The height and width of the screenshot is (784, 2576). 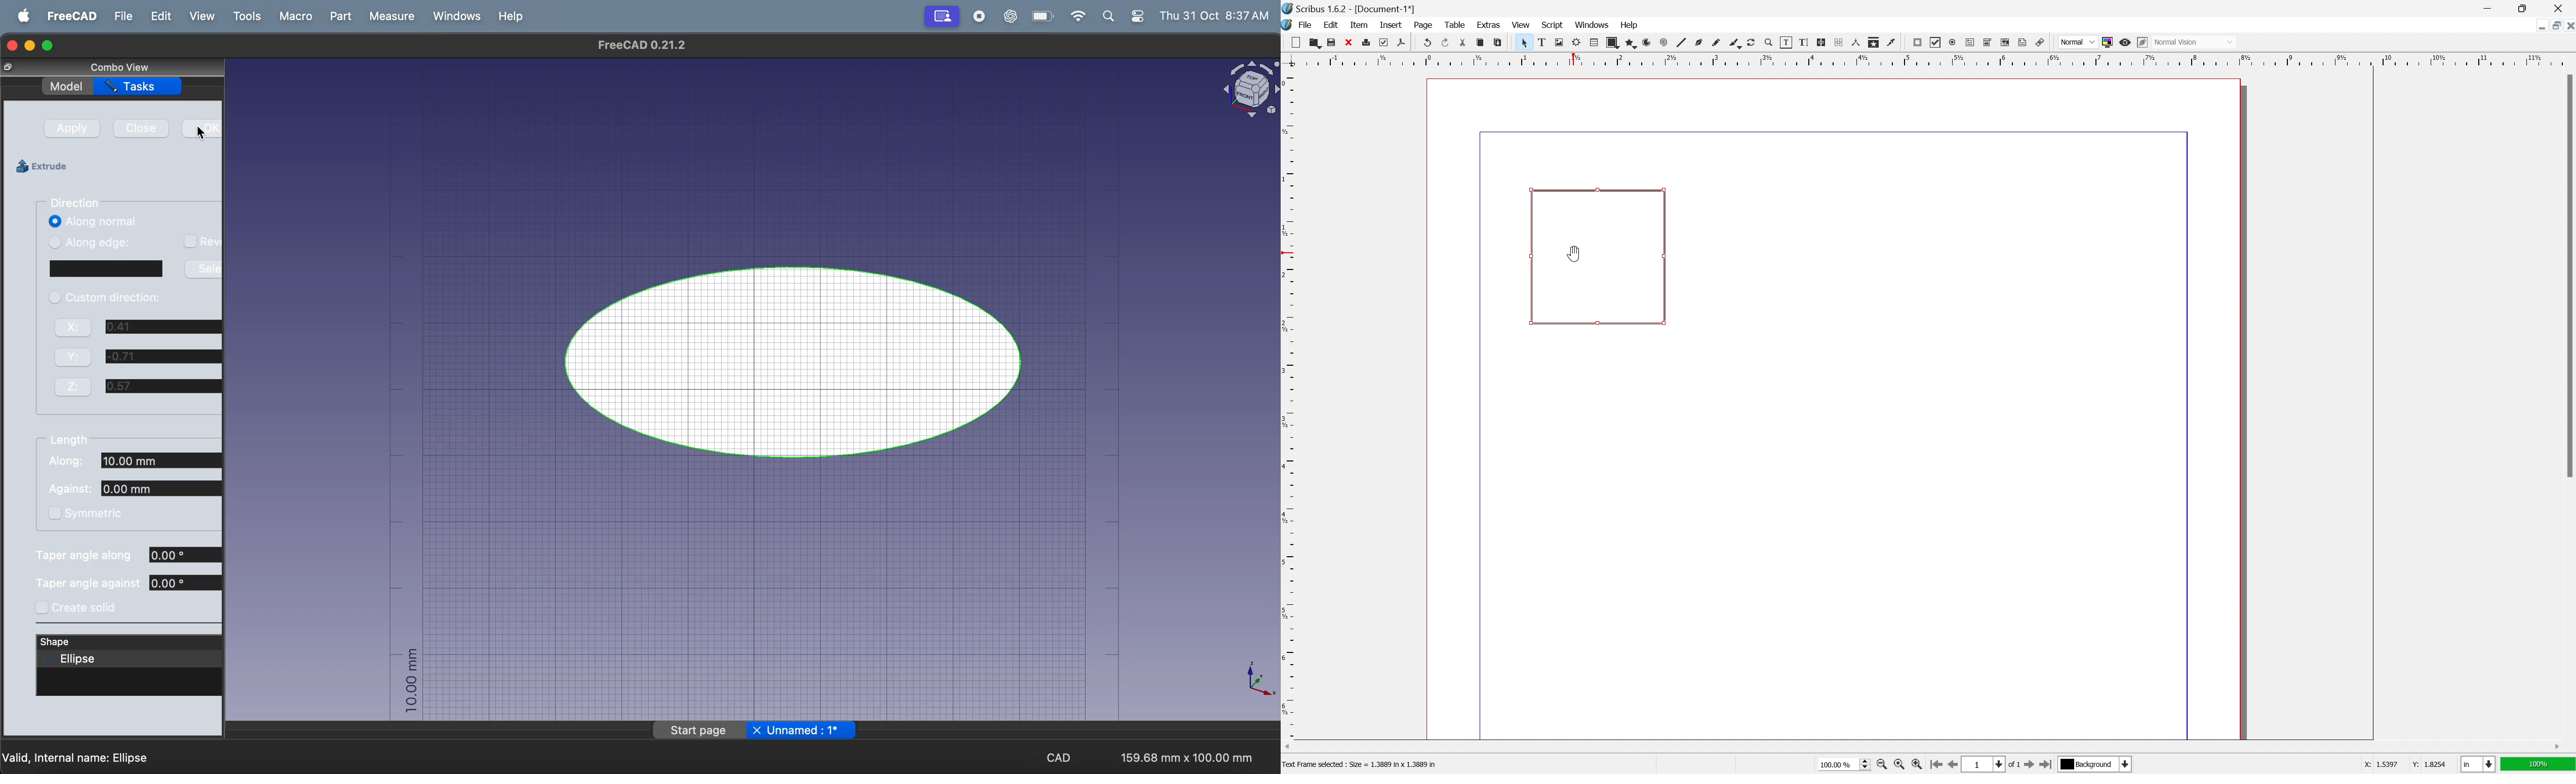 I want to click on x coordinate, so click(x=77, y=386).